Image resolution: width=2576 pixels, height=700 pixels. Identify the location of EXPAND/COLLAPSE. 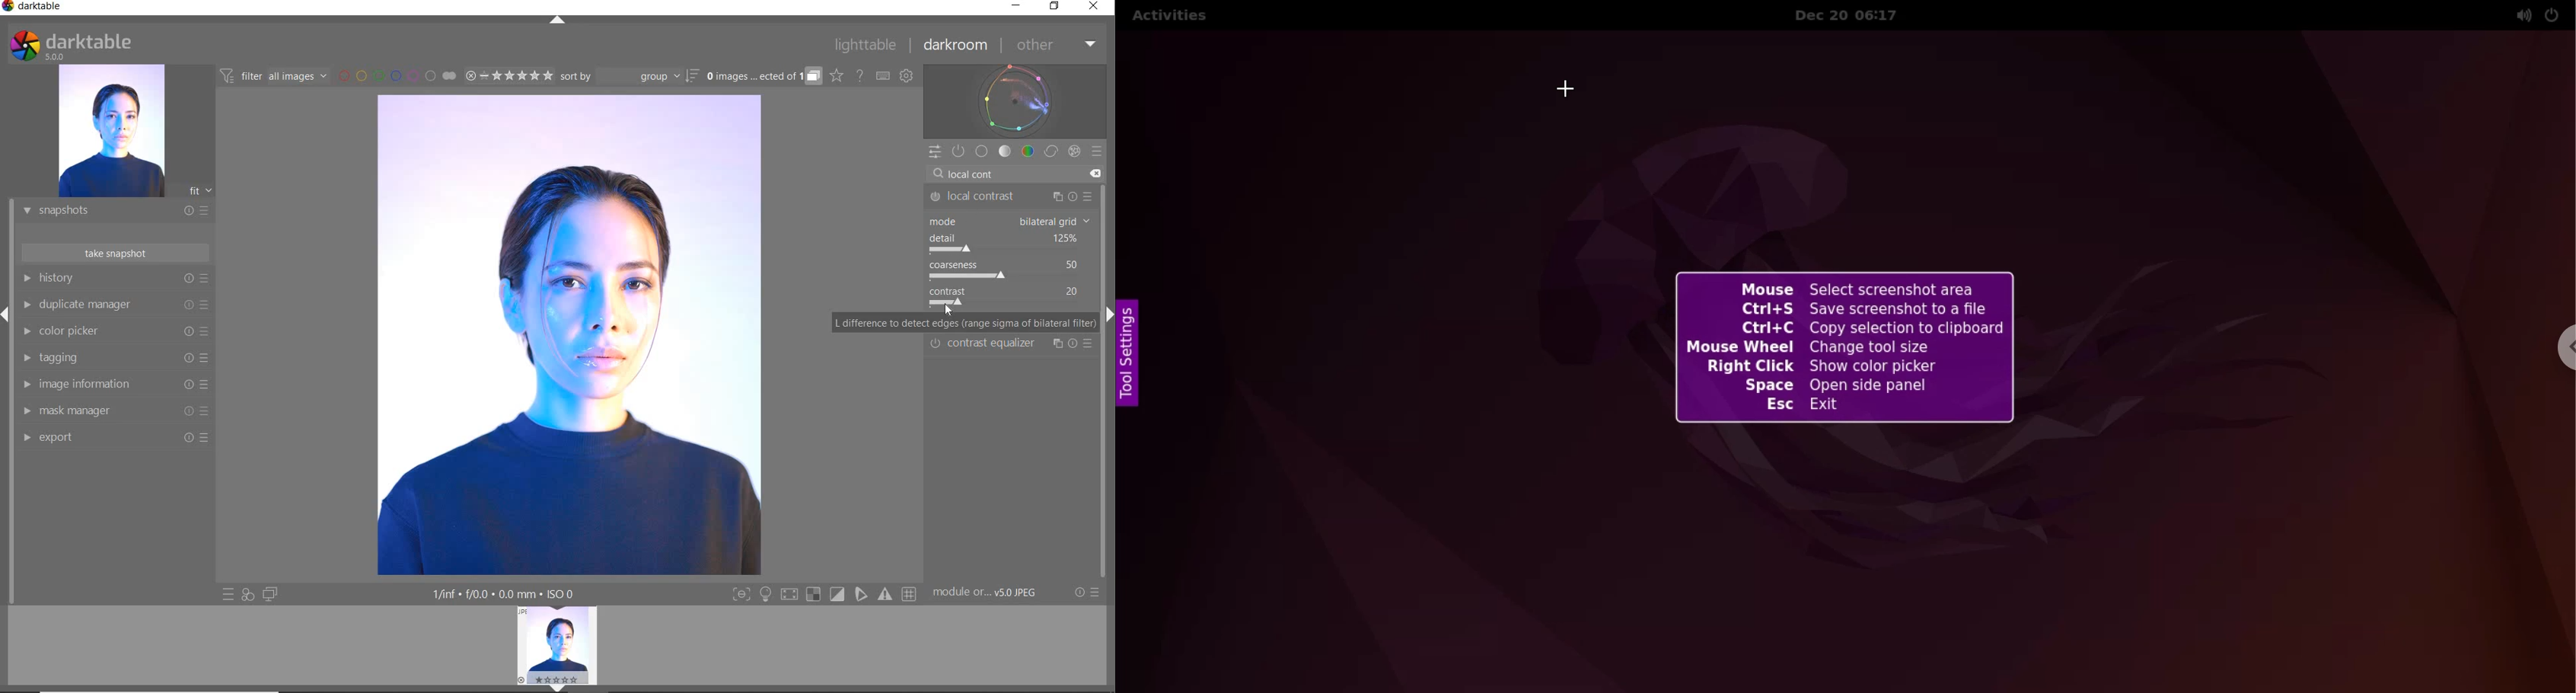
(562, 687).